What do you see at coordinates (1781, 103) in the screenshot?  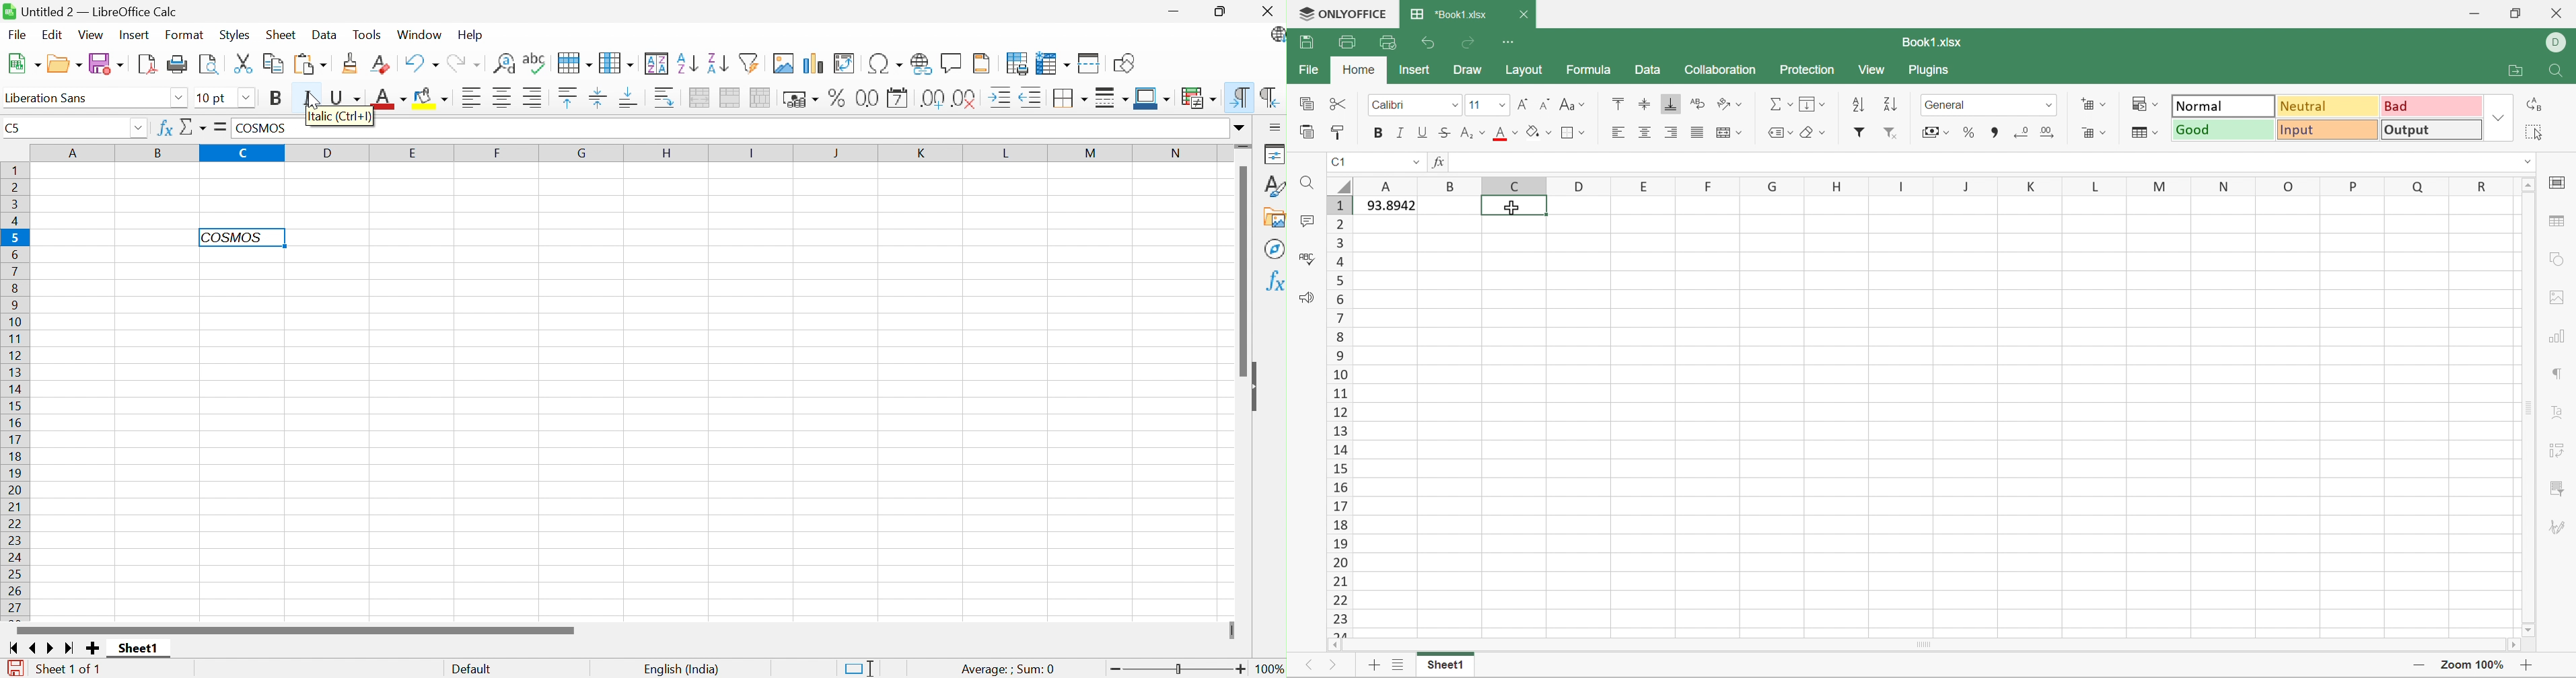 I see `Summation` at bounding box center [1781, 103].